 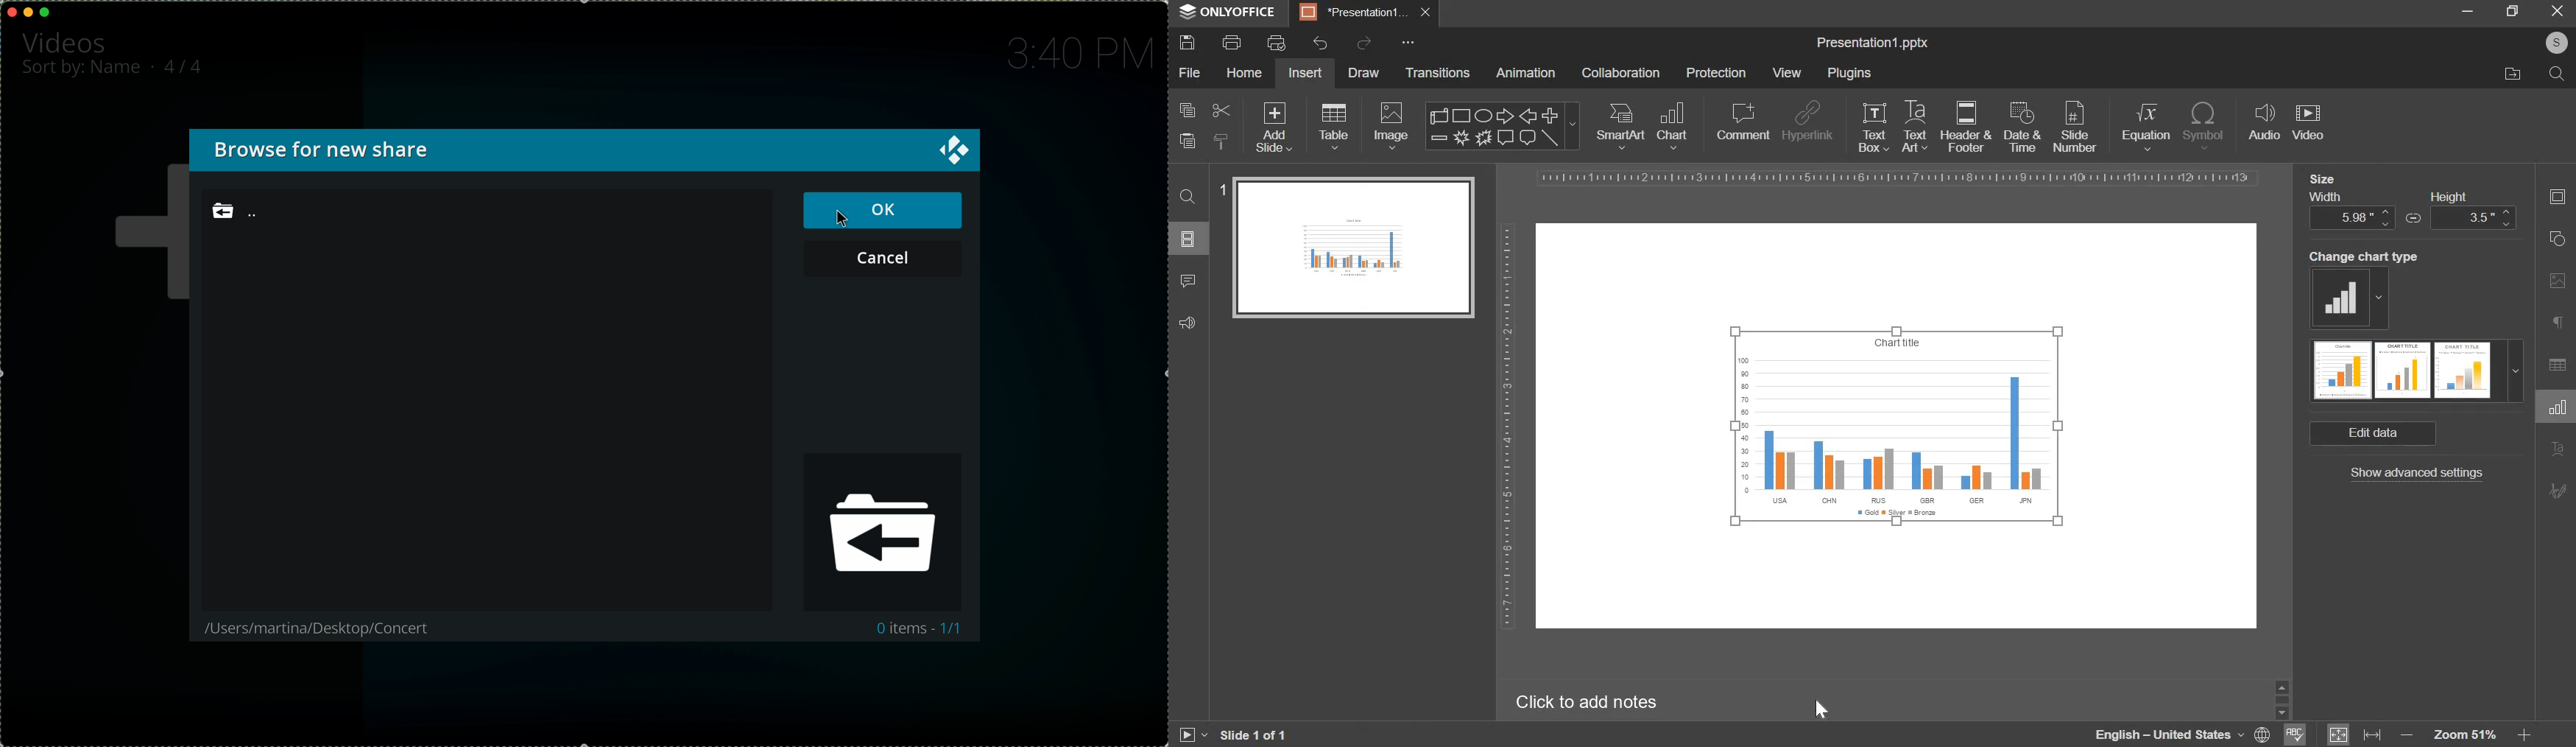 I want to click on search, so click(x=2558, y=74).